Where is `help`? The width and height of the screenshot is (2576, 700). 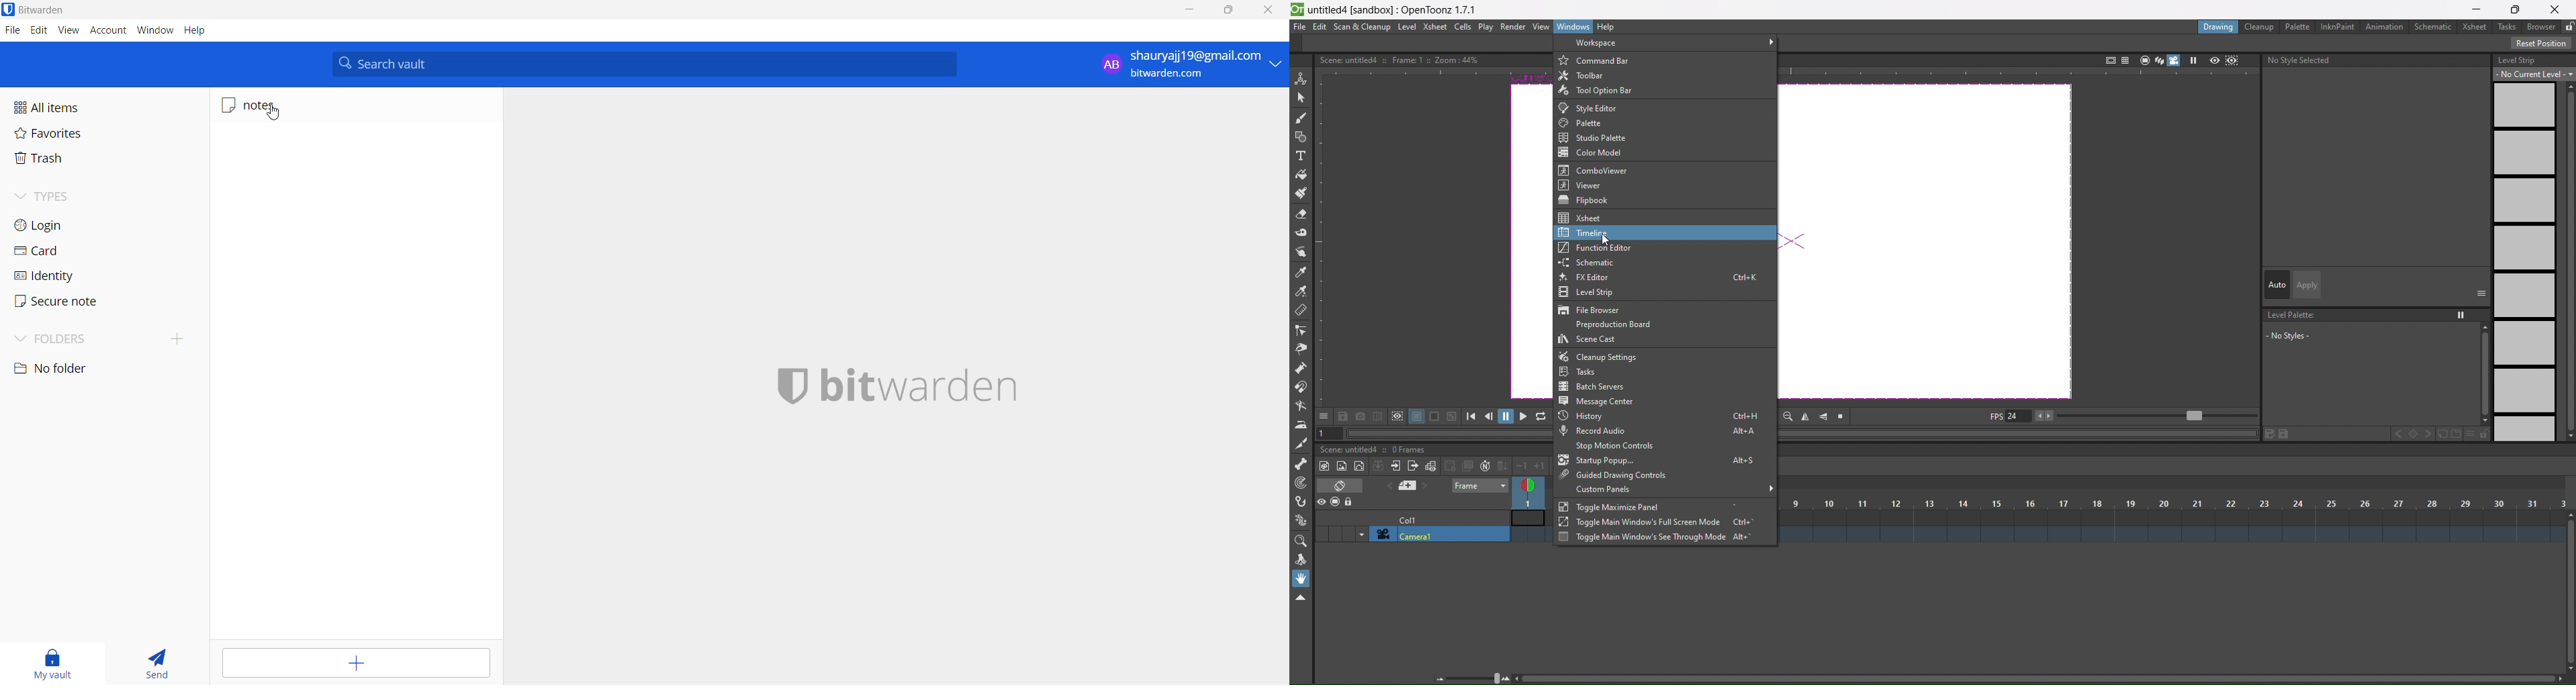 help is located at coordinates (195, 32).